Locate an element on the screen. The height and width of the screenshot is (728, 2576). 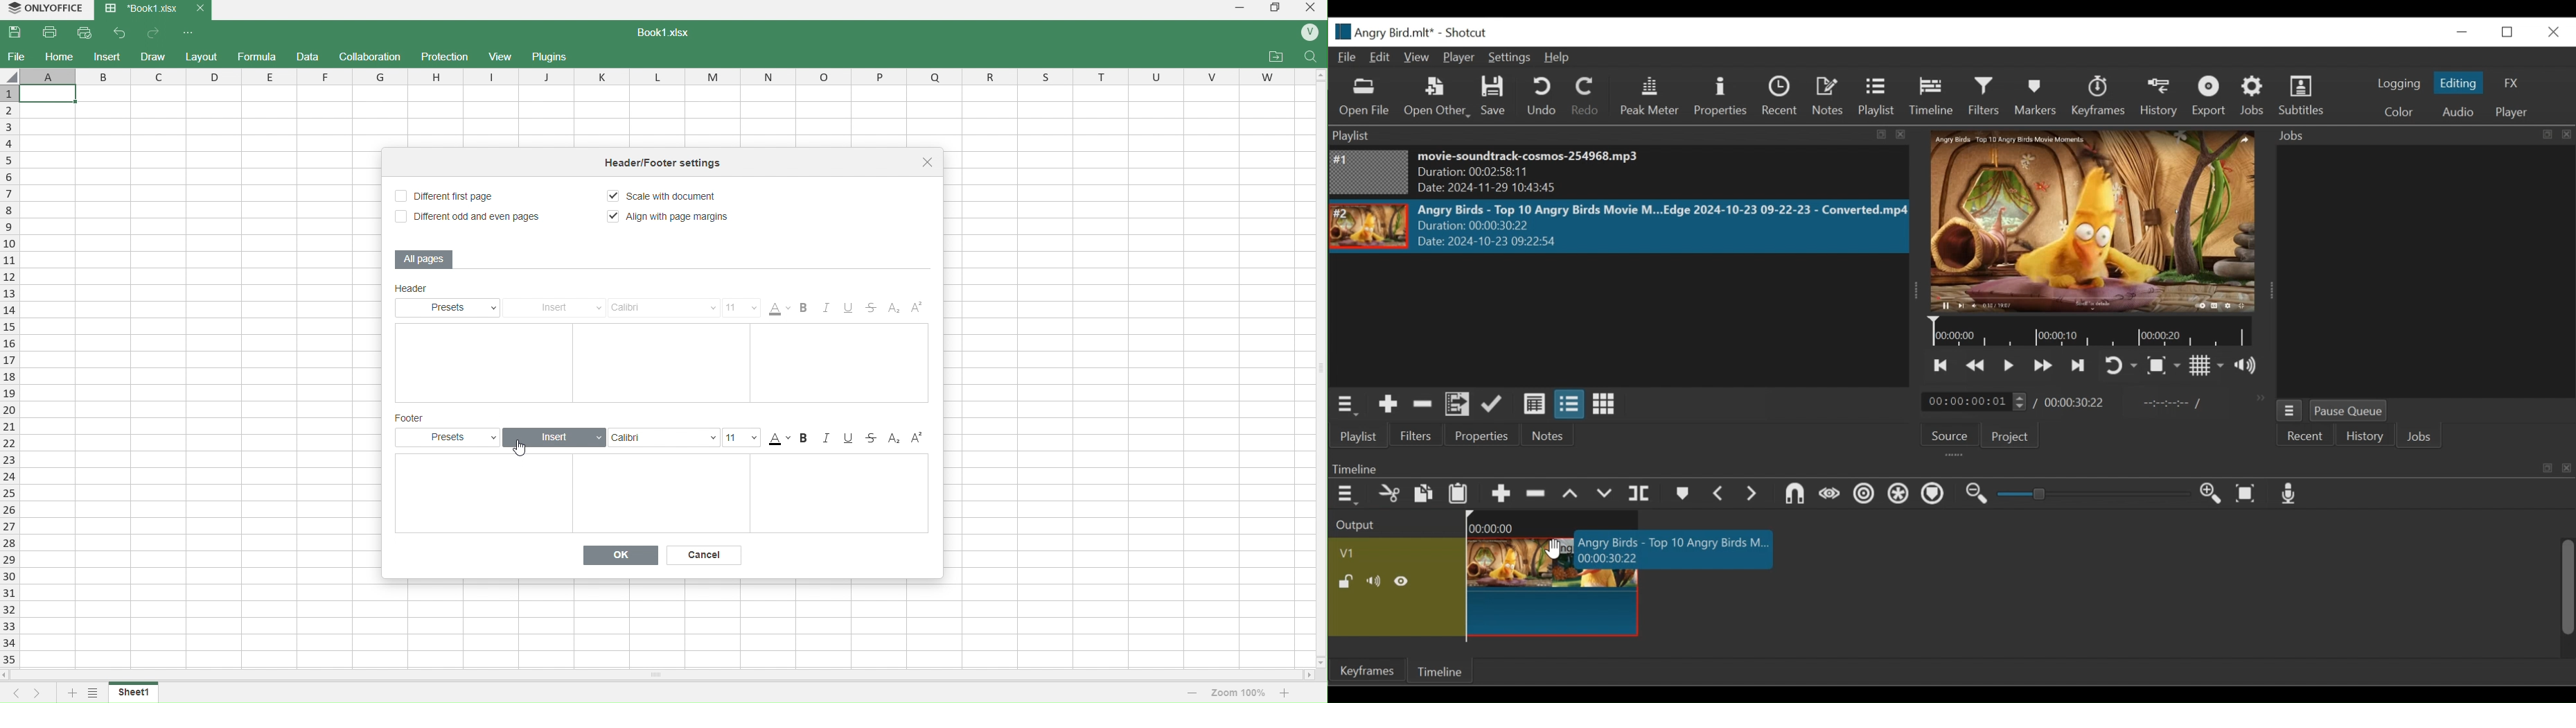
Record audio is located at coordinates (2290, 494).